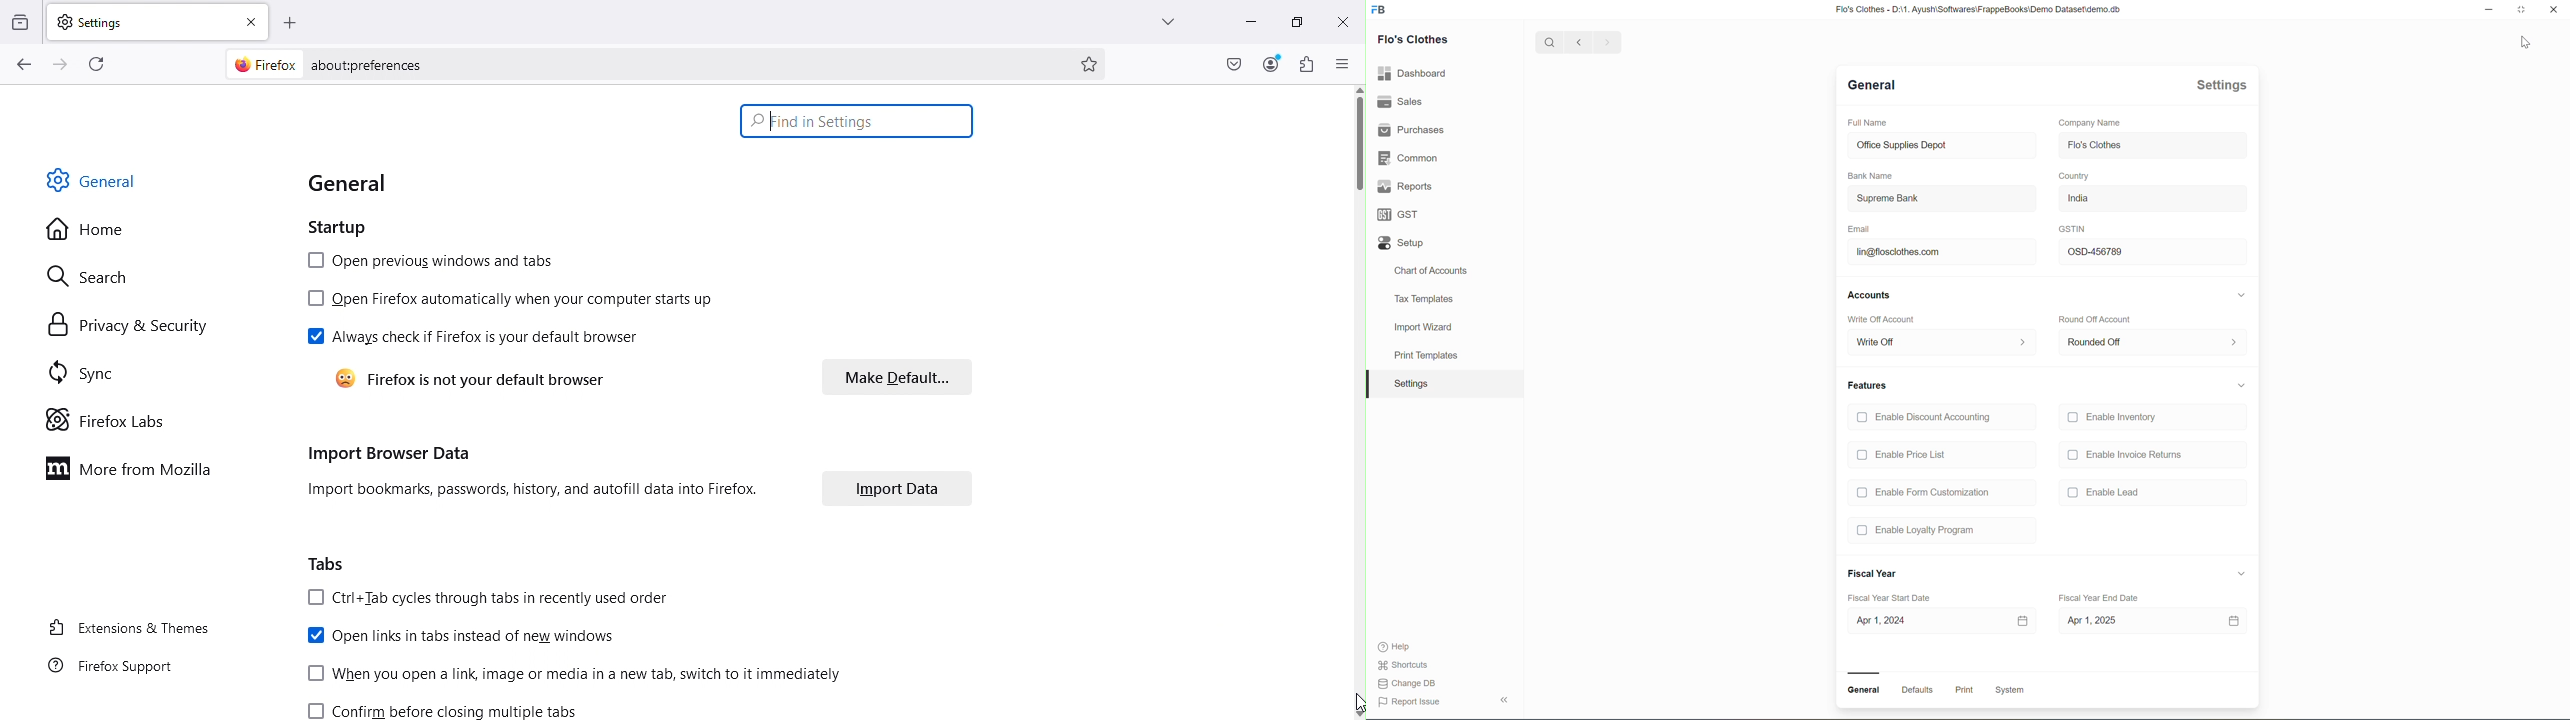  What do you see at coordinates (1354, 704) in the screenshot?
I see `cursor` at bounding box center [1354, 704].